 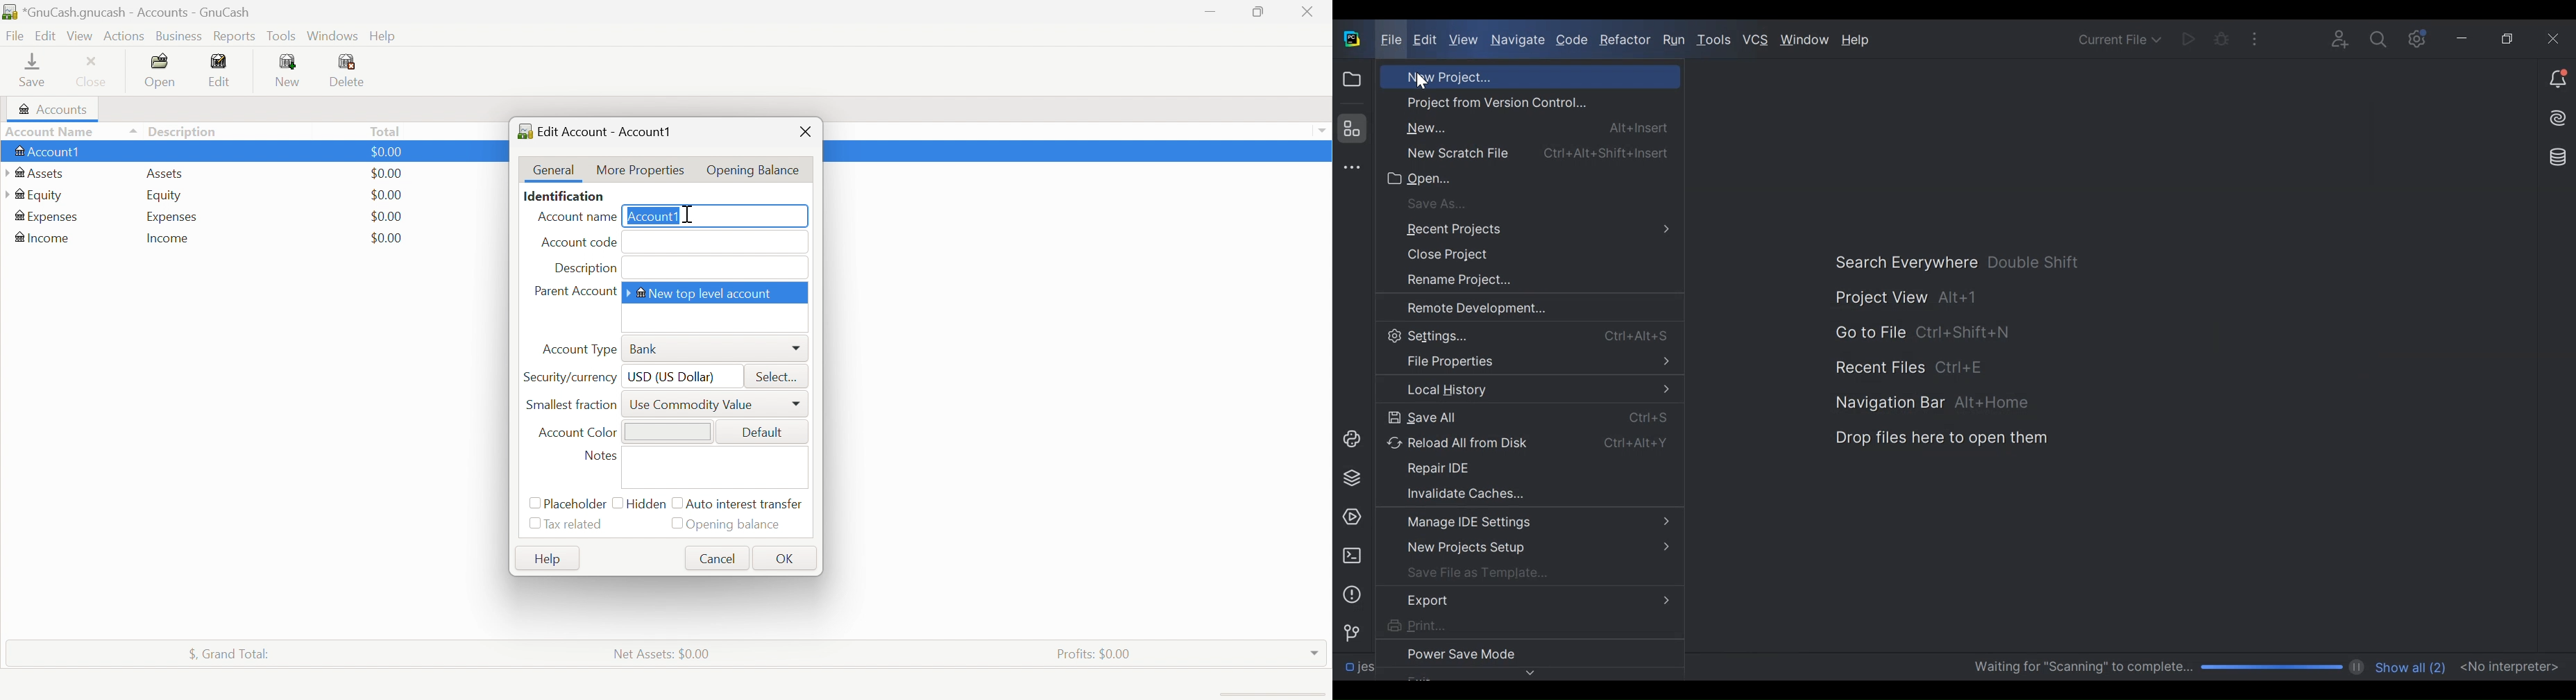 I want to click on Security/currency, so click(x=569, y=378).